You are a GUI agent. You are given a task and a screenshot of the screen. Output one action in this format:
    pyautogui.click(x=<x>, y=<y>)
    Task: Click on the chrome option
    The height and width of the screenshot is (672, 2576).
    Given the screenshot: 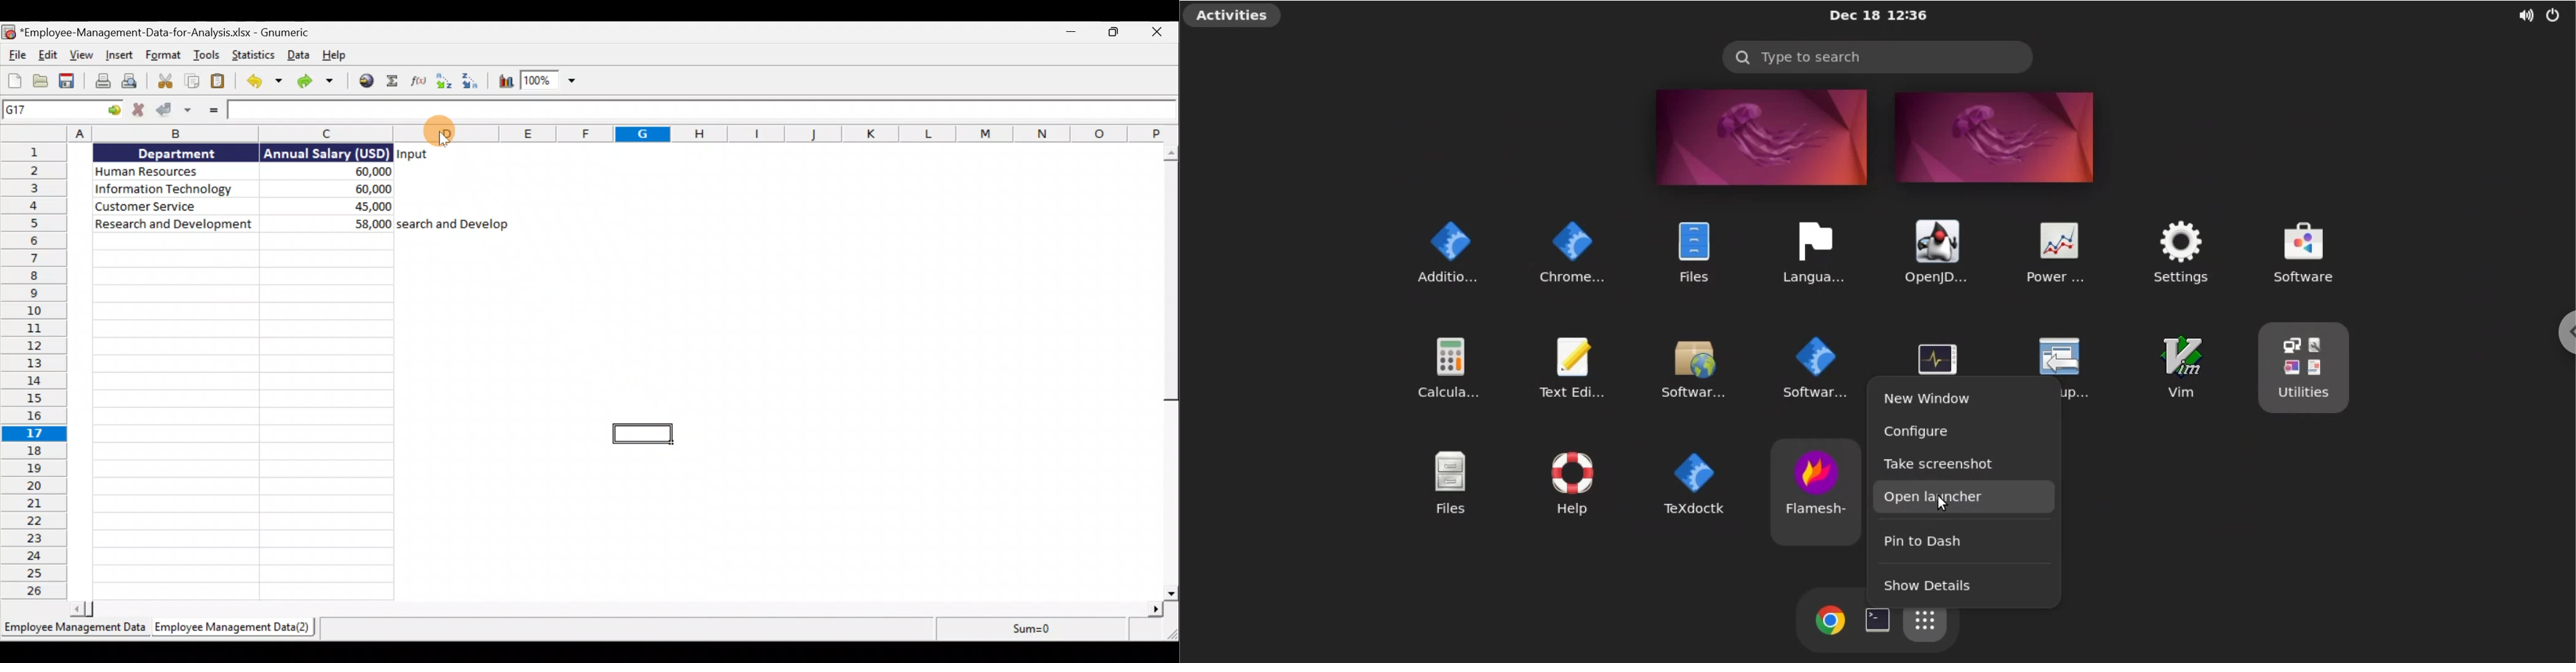 What is the action you would take?
    pyautogui.click(x=2559, y=332)
    